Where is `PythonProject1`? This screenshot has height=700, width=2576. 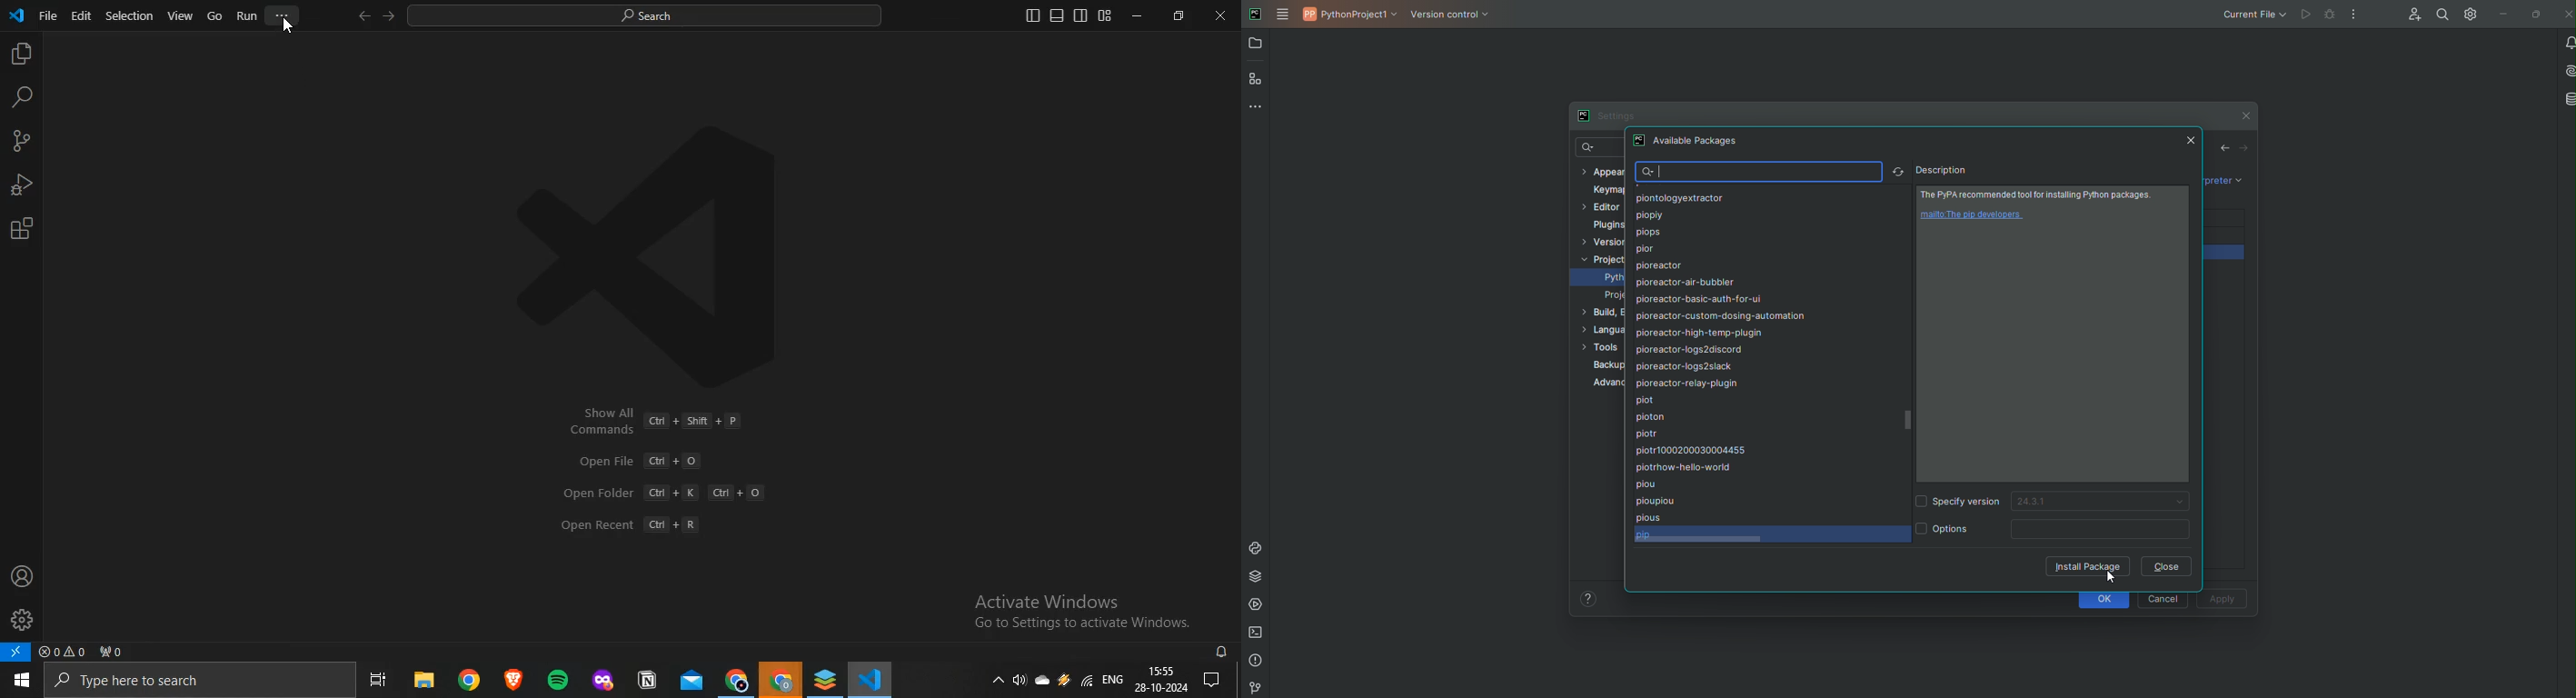
PythonProject1 is located at coordinates (1352, 17).